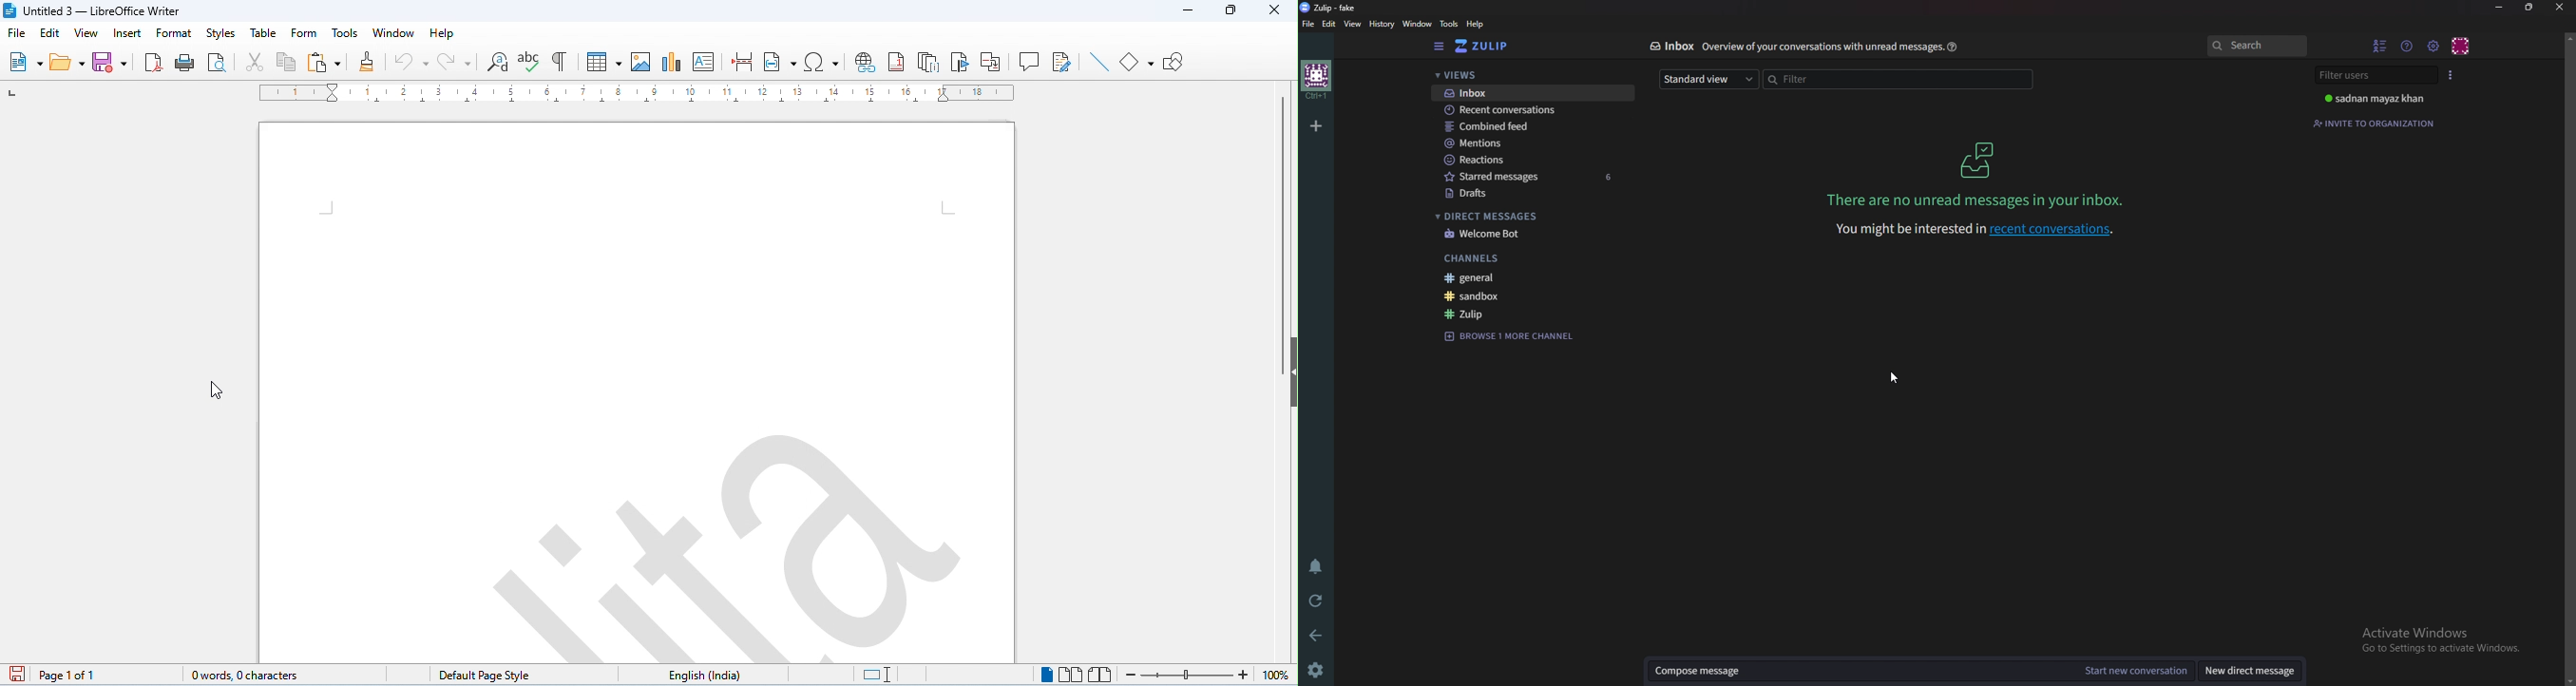 This screenshot has width=2576, height=700. Describe the element at coordinates (697, 673) in the screenshot. I see `language` at that location.